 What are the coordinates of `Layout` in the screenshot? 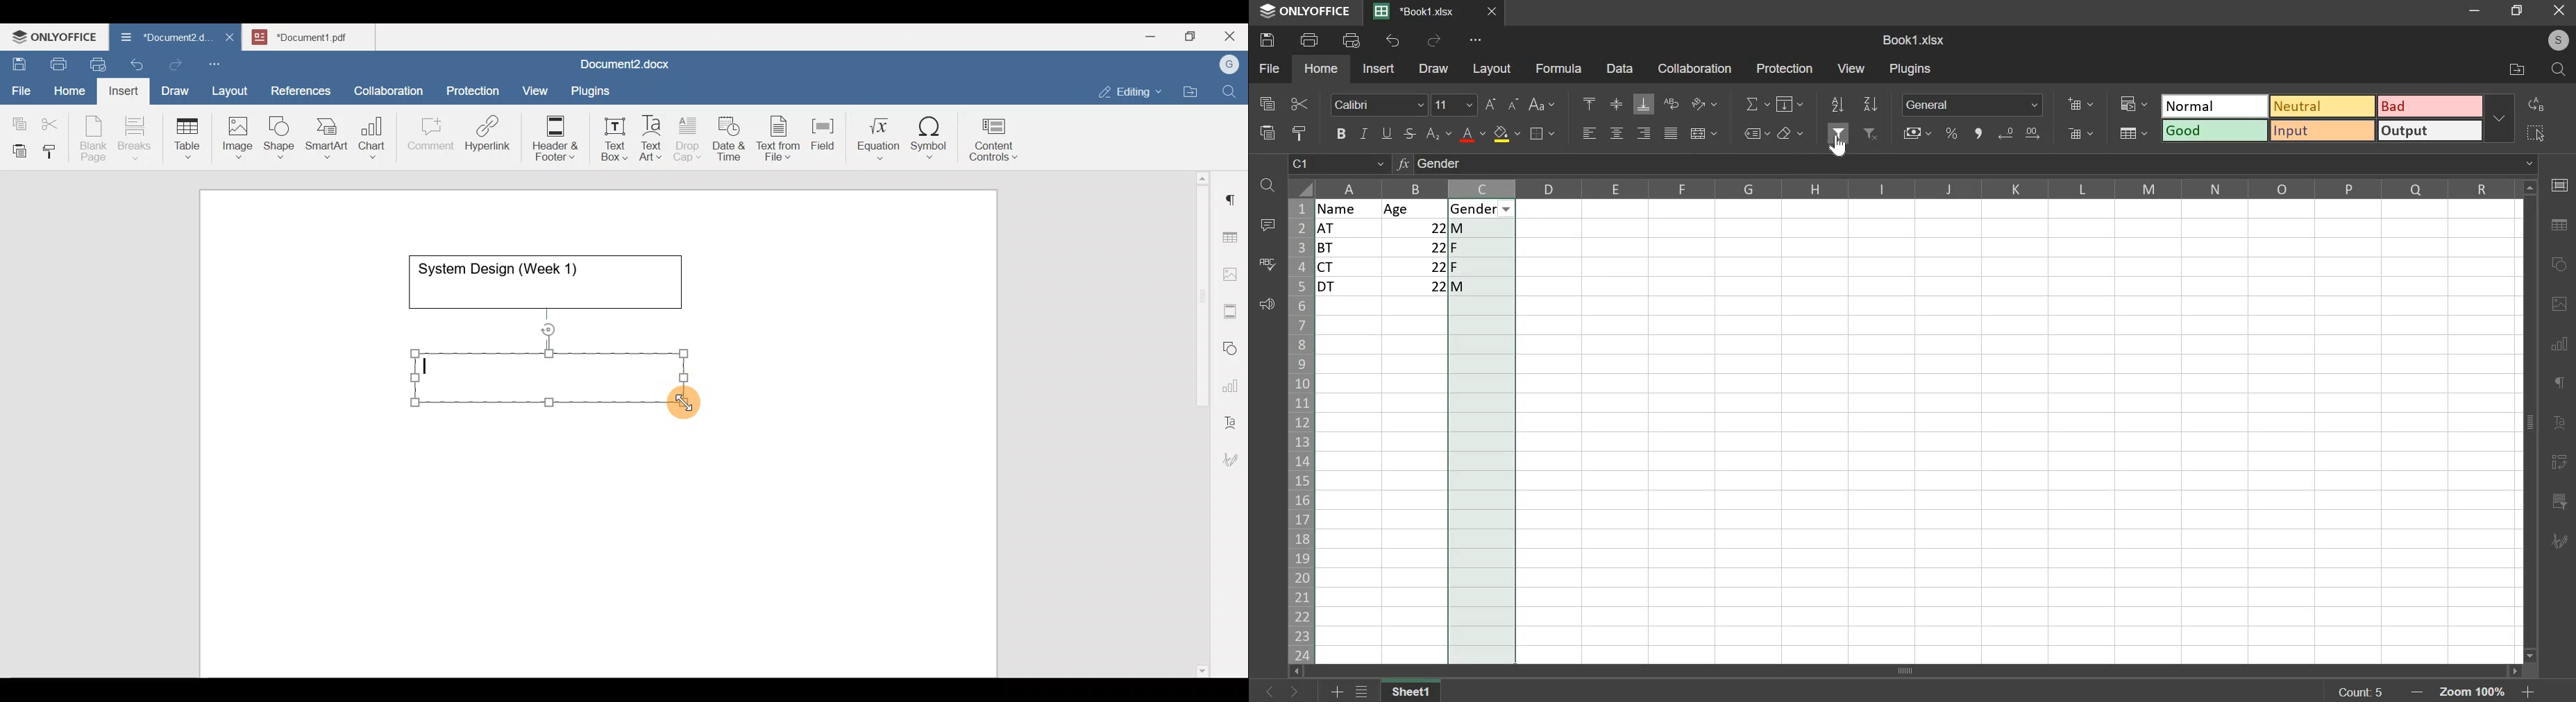 It's located at (233, 88).